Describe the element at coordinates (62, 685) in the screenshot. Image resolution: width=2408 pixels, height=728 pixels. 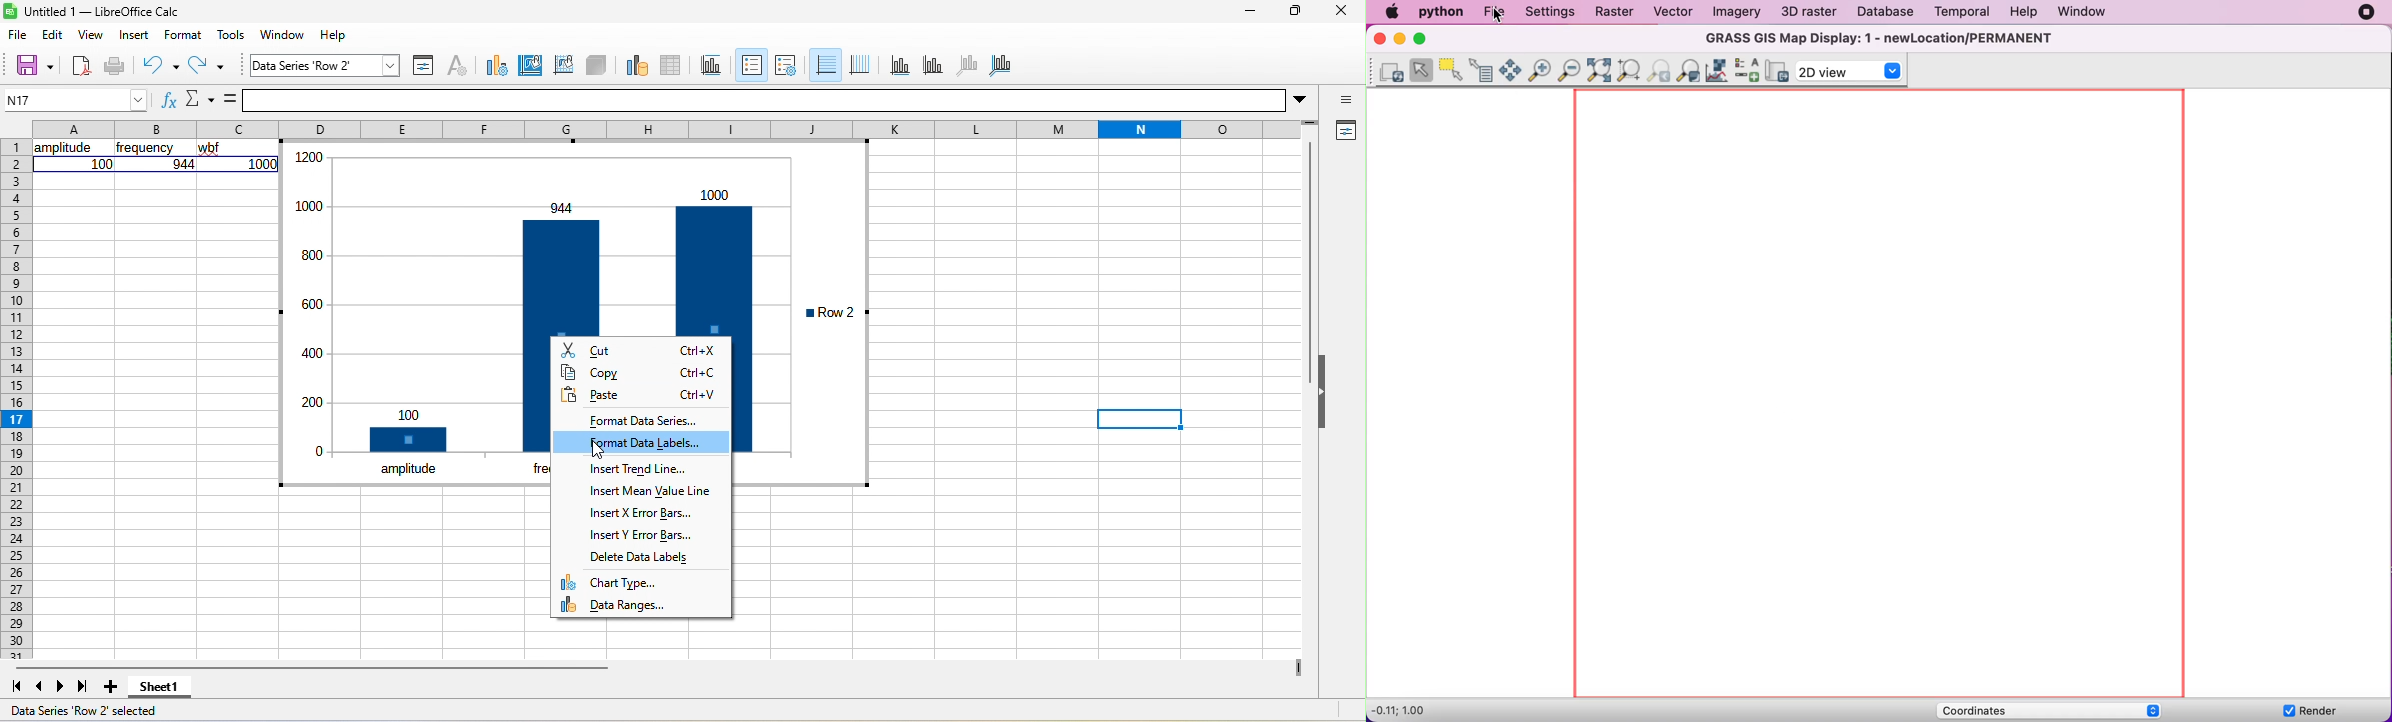
I see `next sheet` at that location.